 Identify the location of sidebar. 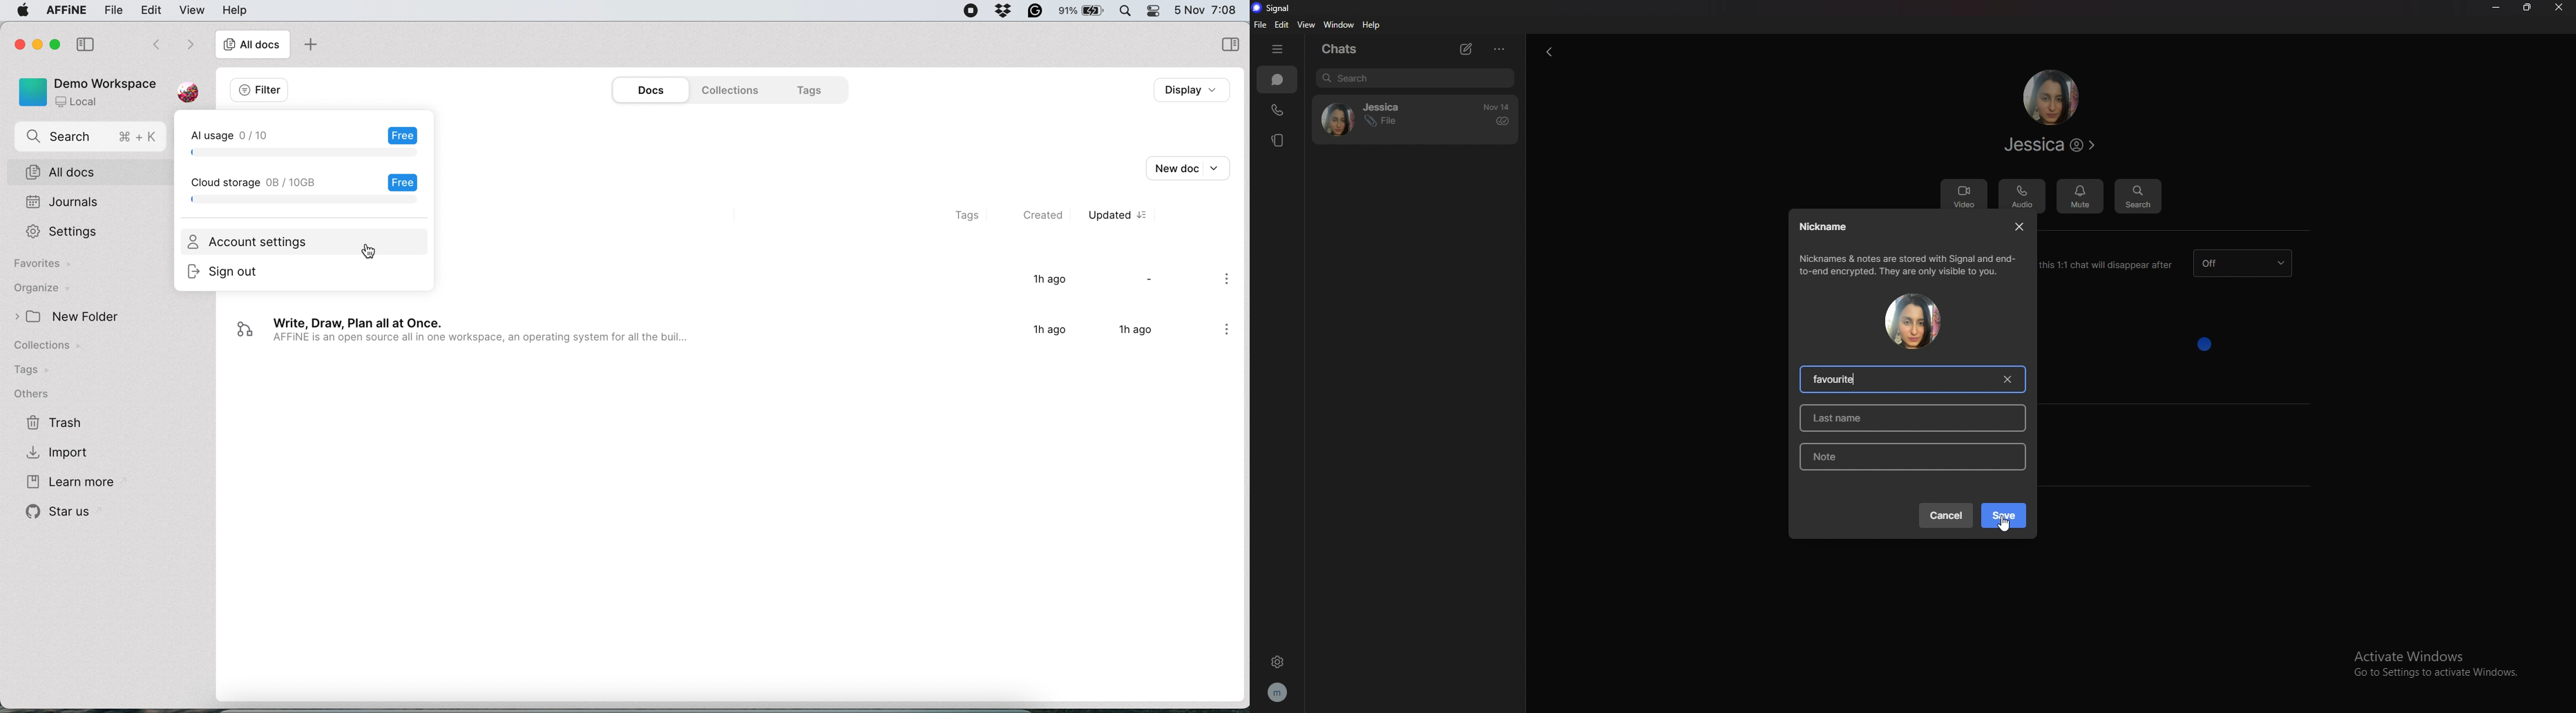
(1229, 43).